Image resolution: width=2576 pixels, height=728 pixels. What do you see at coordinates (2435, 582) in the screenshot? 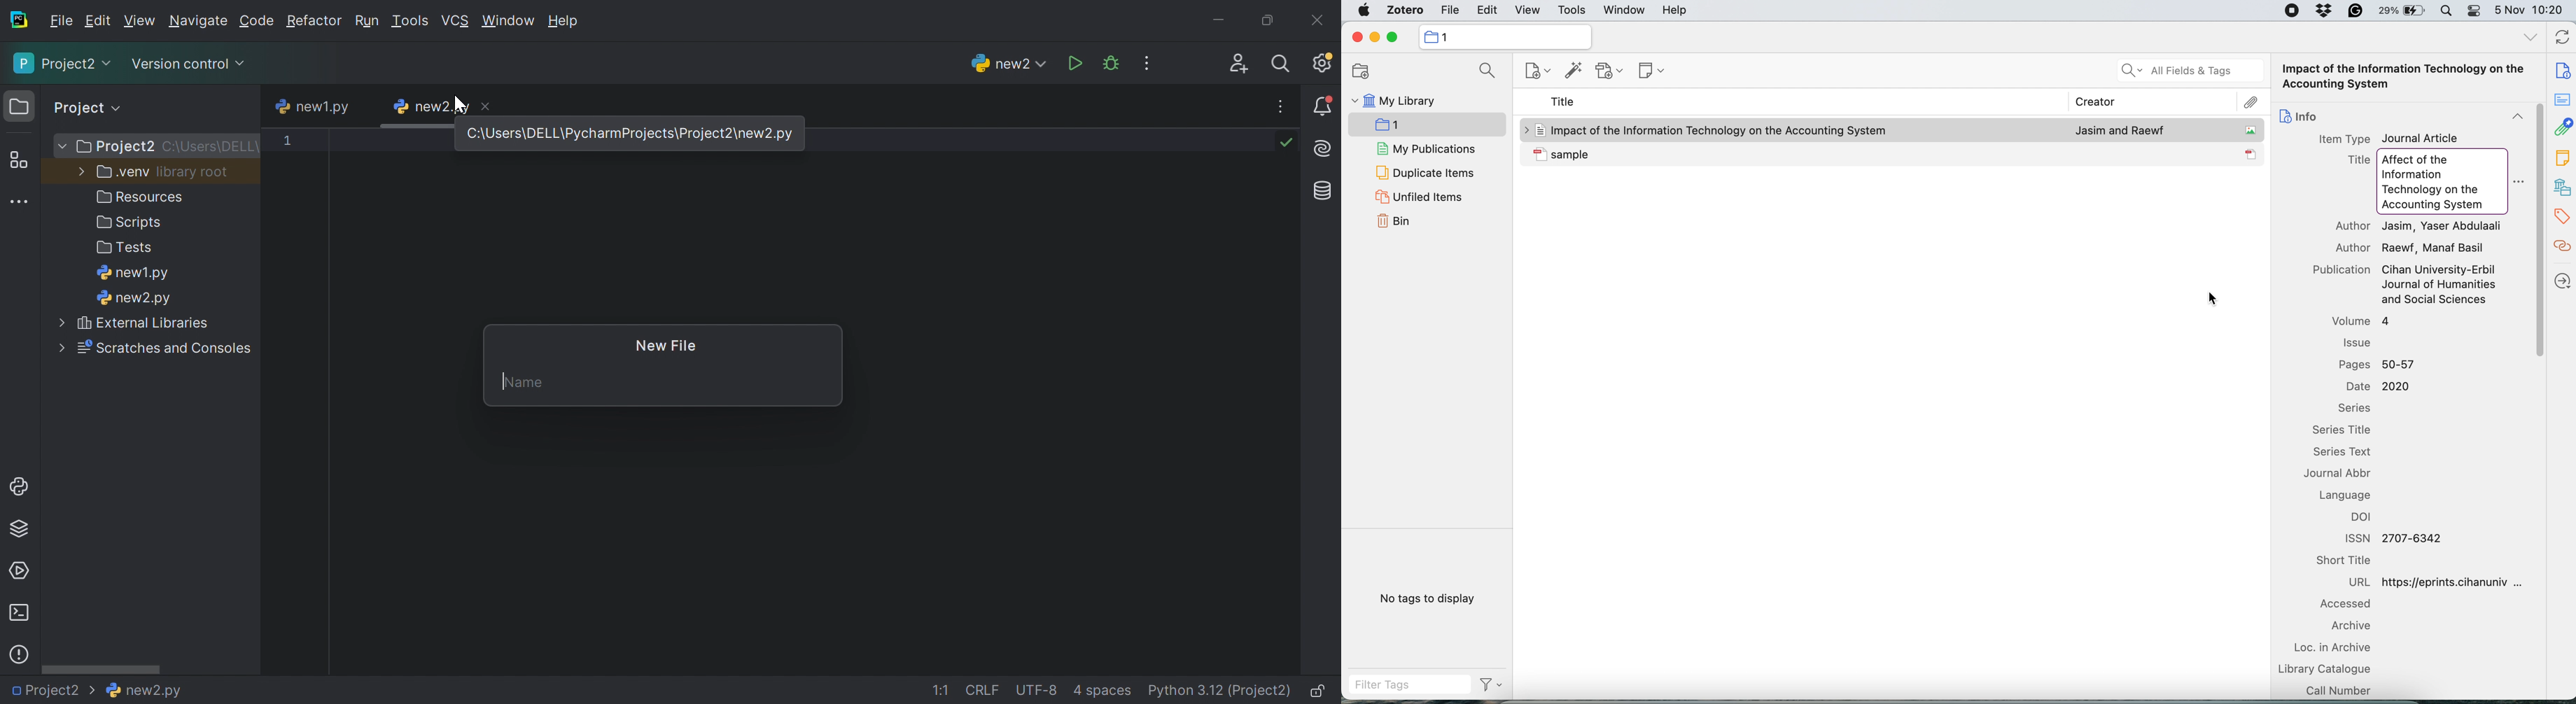
I see `URL https://eprints.cihanuniv ...` at bounding box center [2435, 582].